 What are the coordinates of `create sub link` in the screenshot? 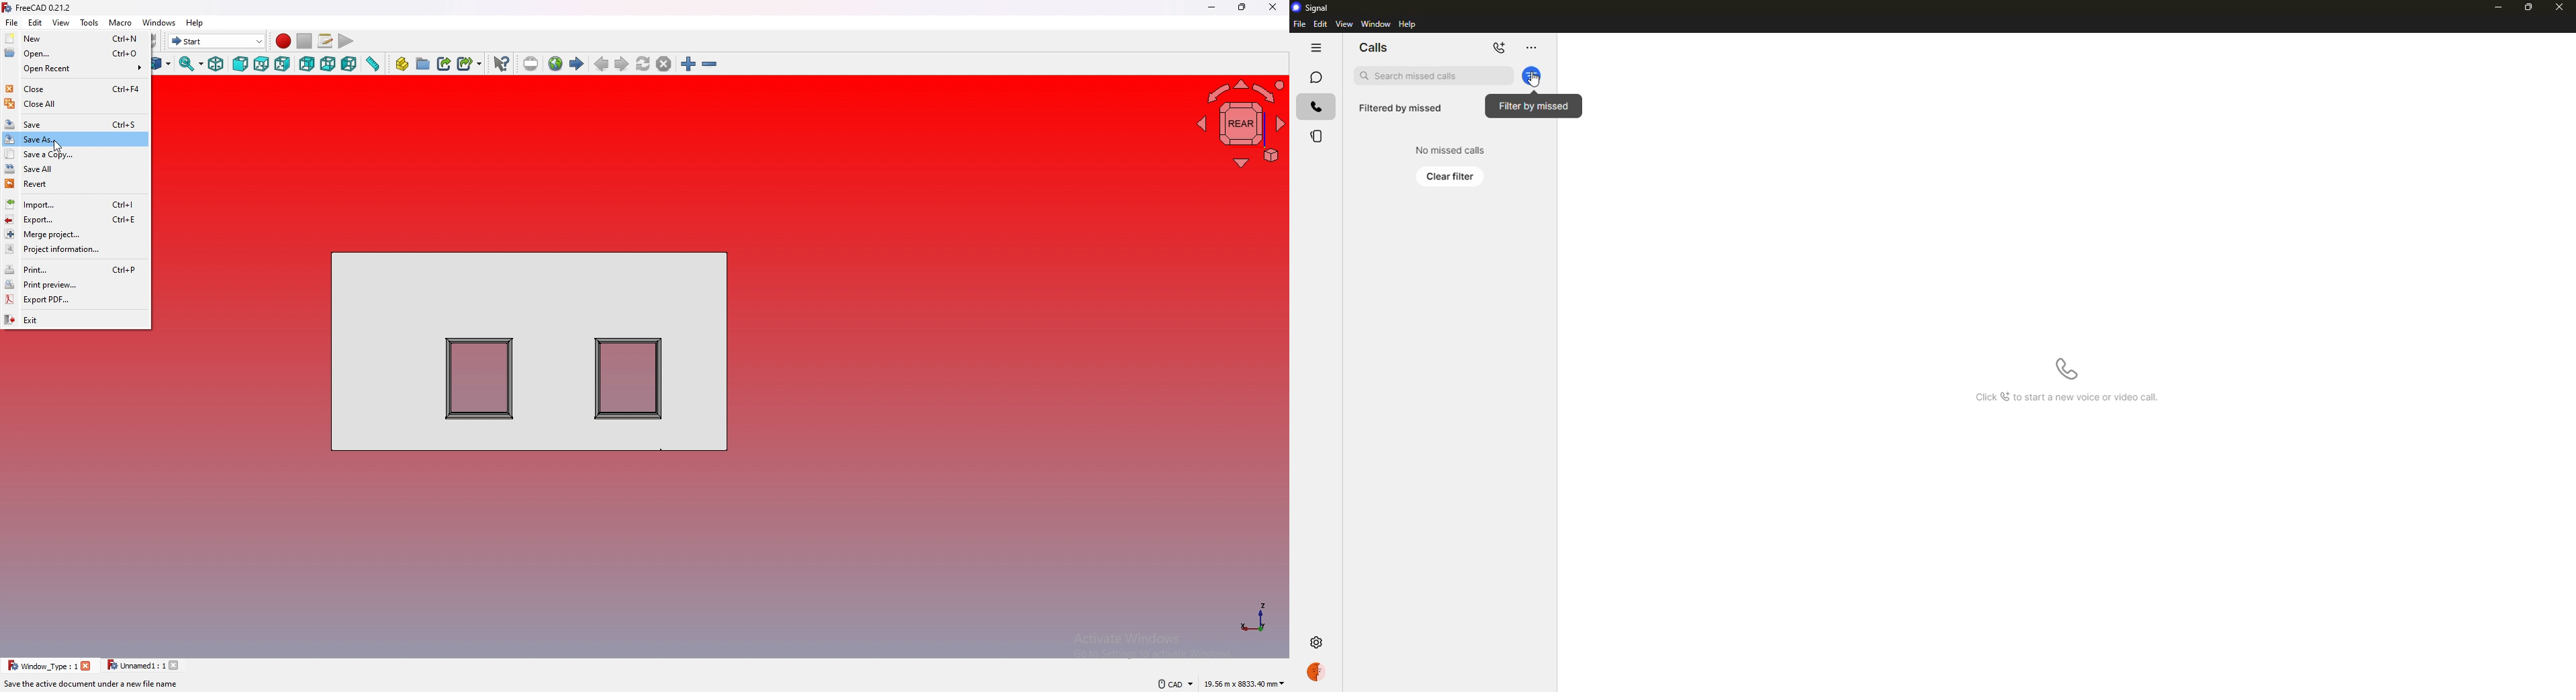 It's located at (469, 64).